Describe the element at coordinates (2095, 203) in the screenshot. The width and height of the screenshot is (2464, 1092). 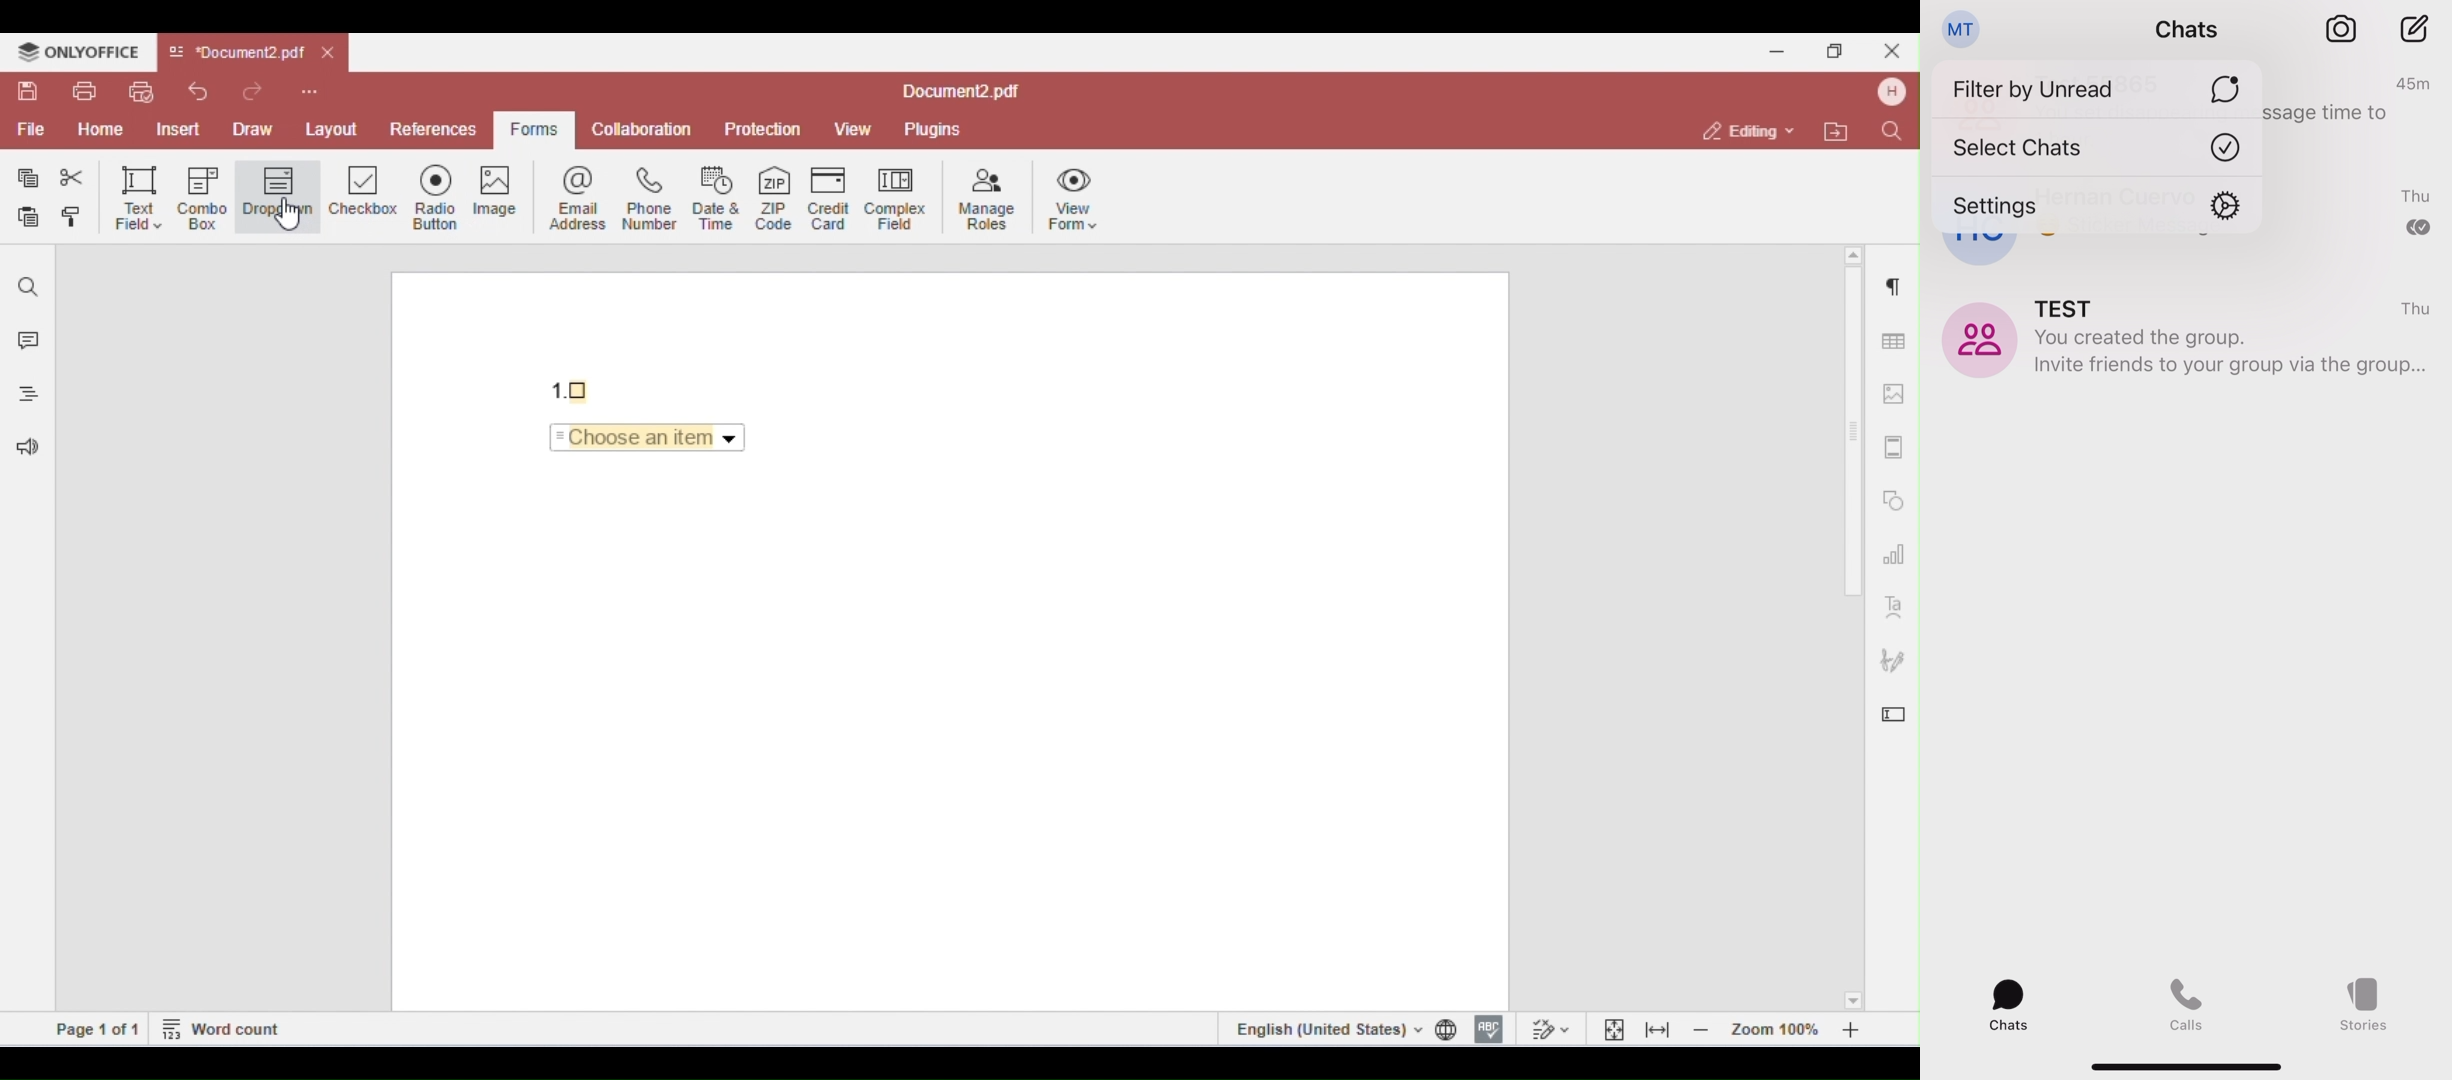
I see `settings ` at that location.